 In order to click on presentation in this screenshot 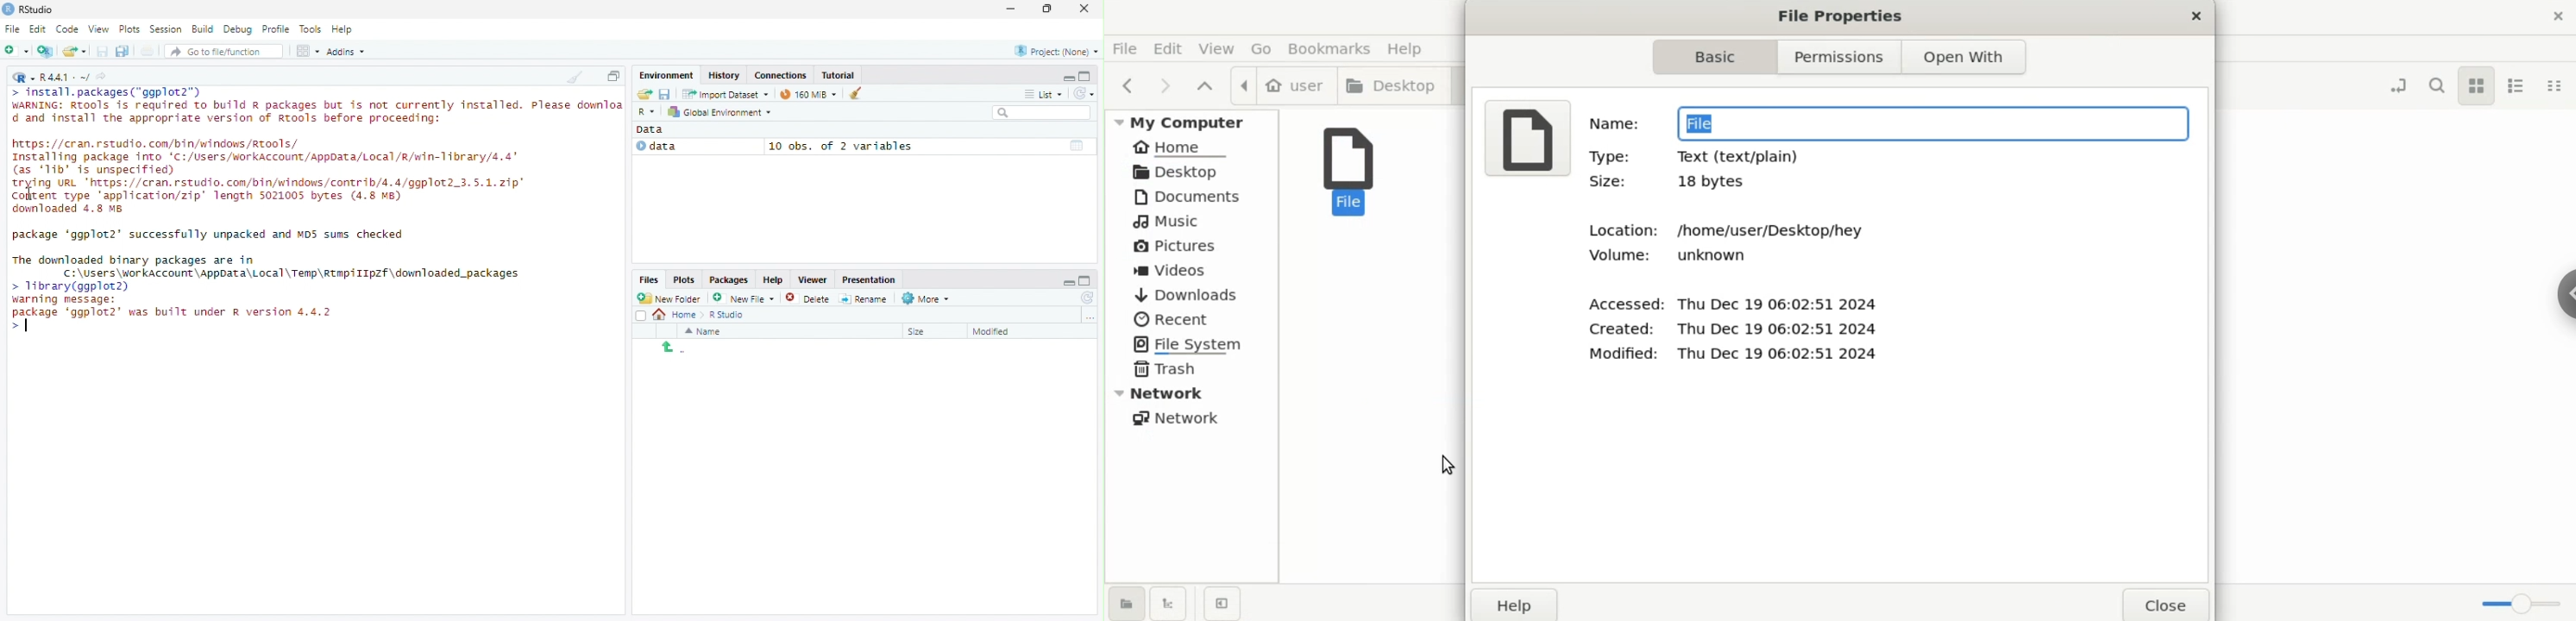, I will do `click(871, 279)`.